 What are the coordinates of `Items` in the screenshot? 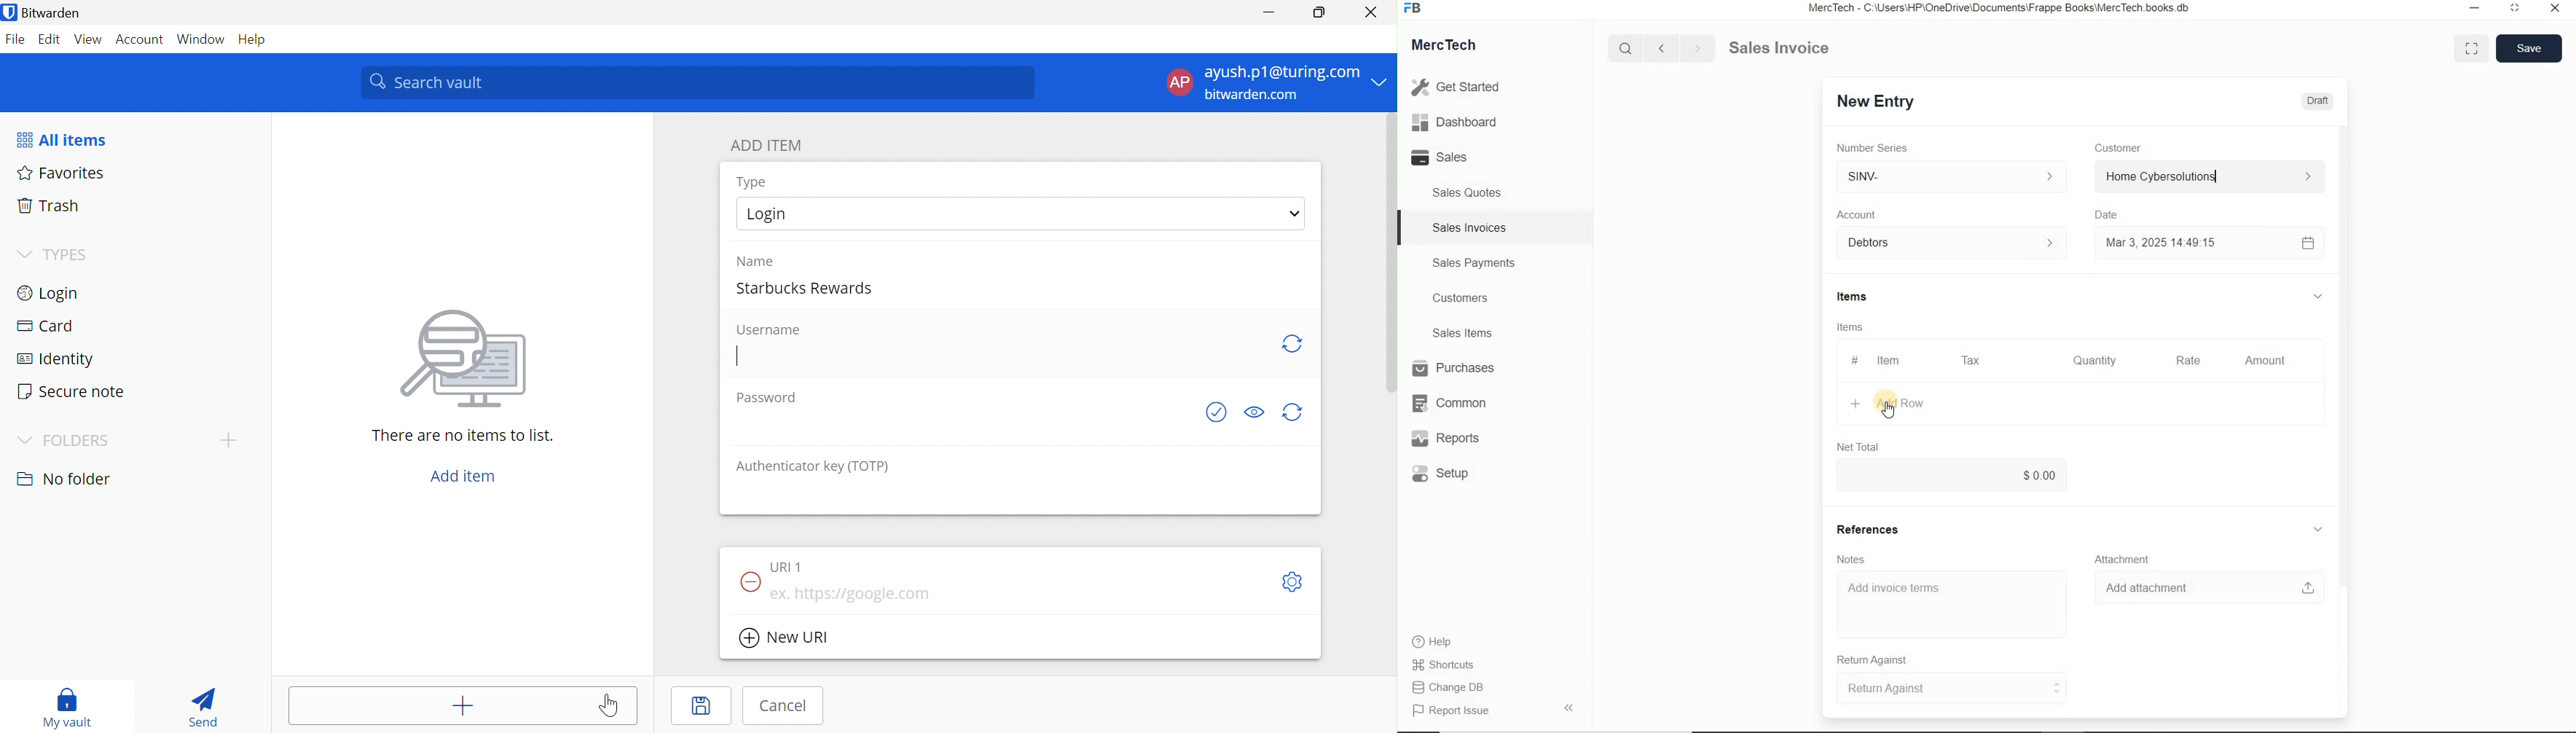 It's located at (1852, 329).